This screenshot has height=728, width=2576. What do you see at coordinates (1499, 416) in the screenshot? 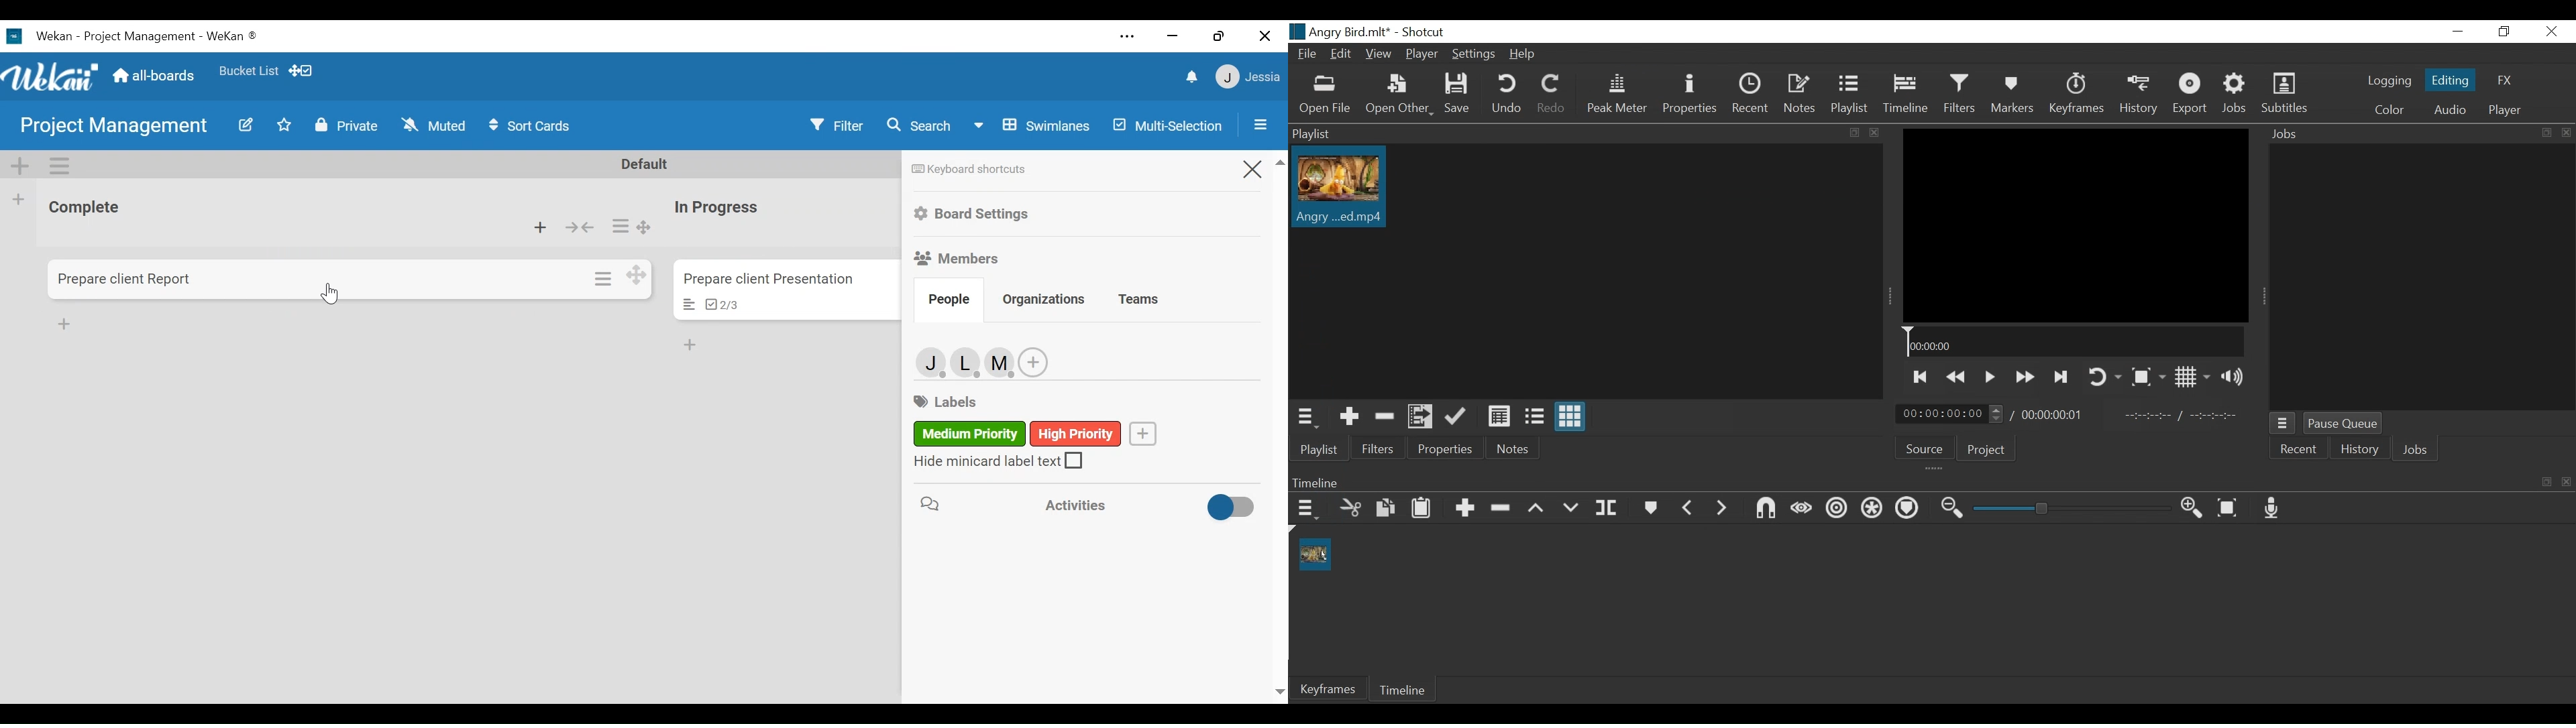
I see `View as details` at bounding box center [1499, 416].